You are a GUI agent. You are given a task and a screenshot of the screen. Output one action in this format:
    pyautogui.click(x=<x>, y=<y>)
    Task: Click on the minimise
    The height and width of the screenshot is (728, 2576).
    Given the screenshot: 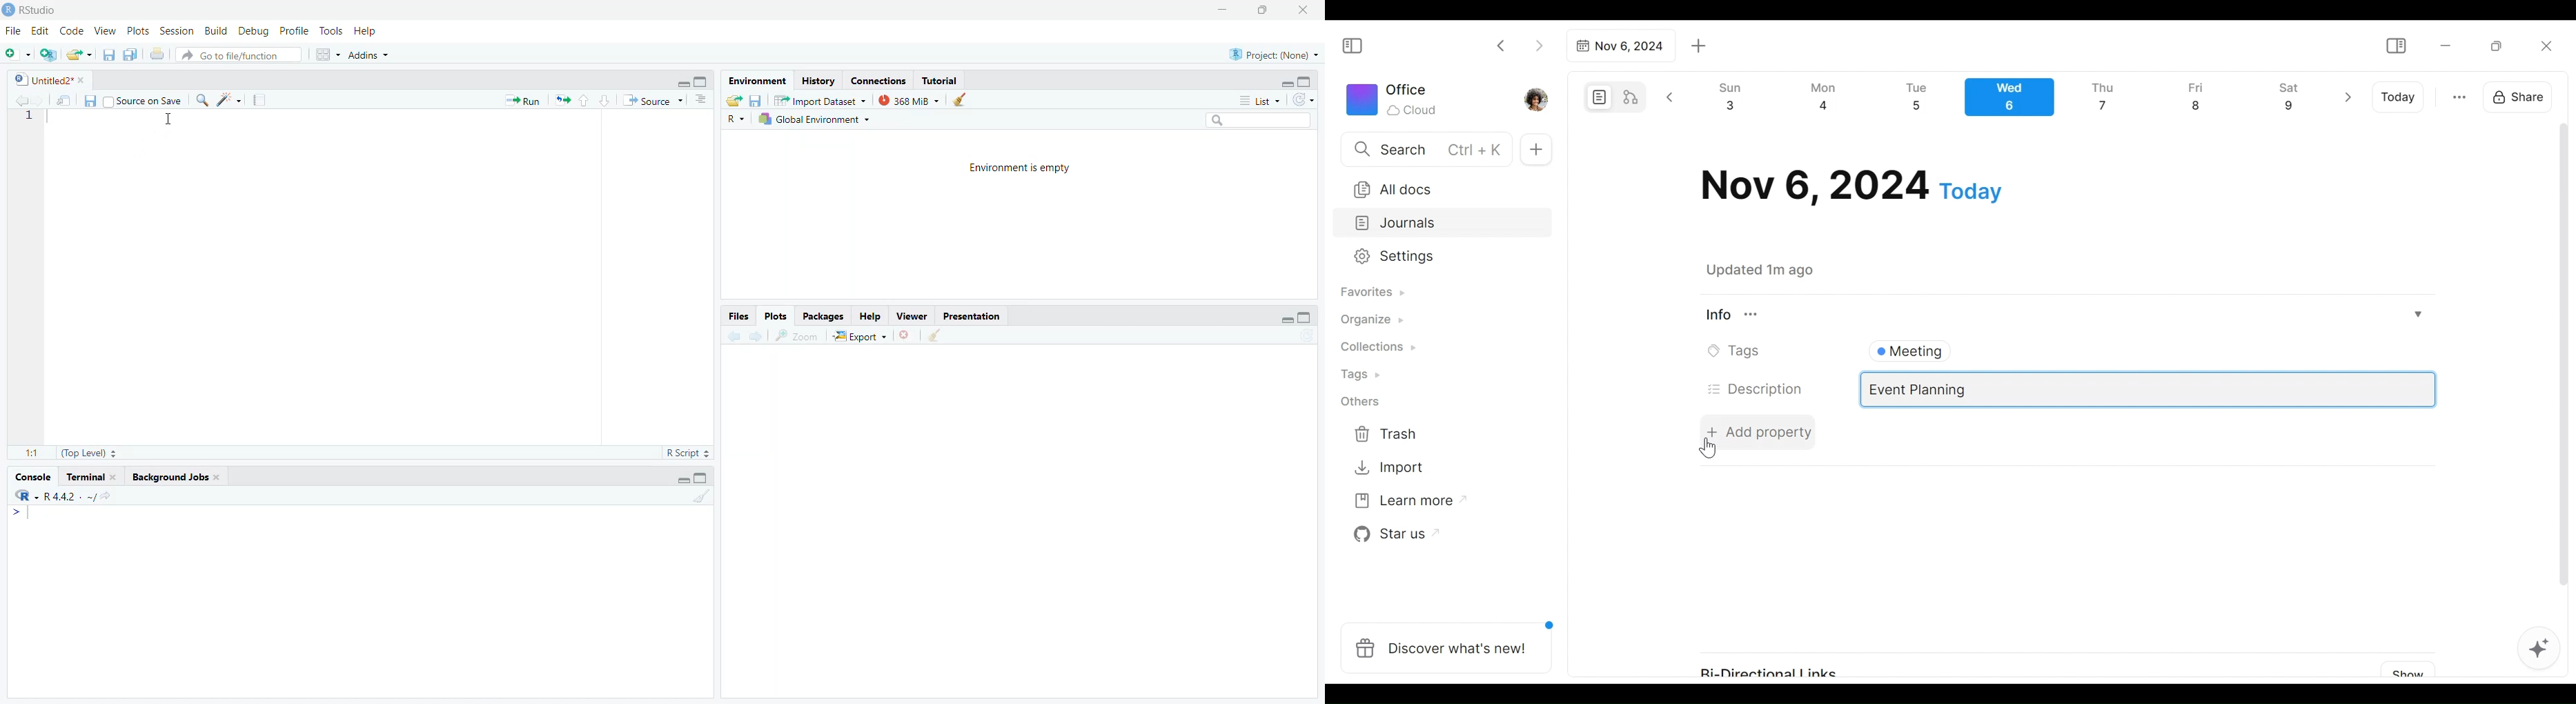 What is the action you would take?
    pyautogui.click(x=679, y=83)
    